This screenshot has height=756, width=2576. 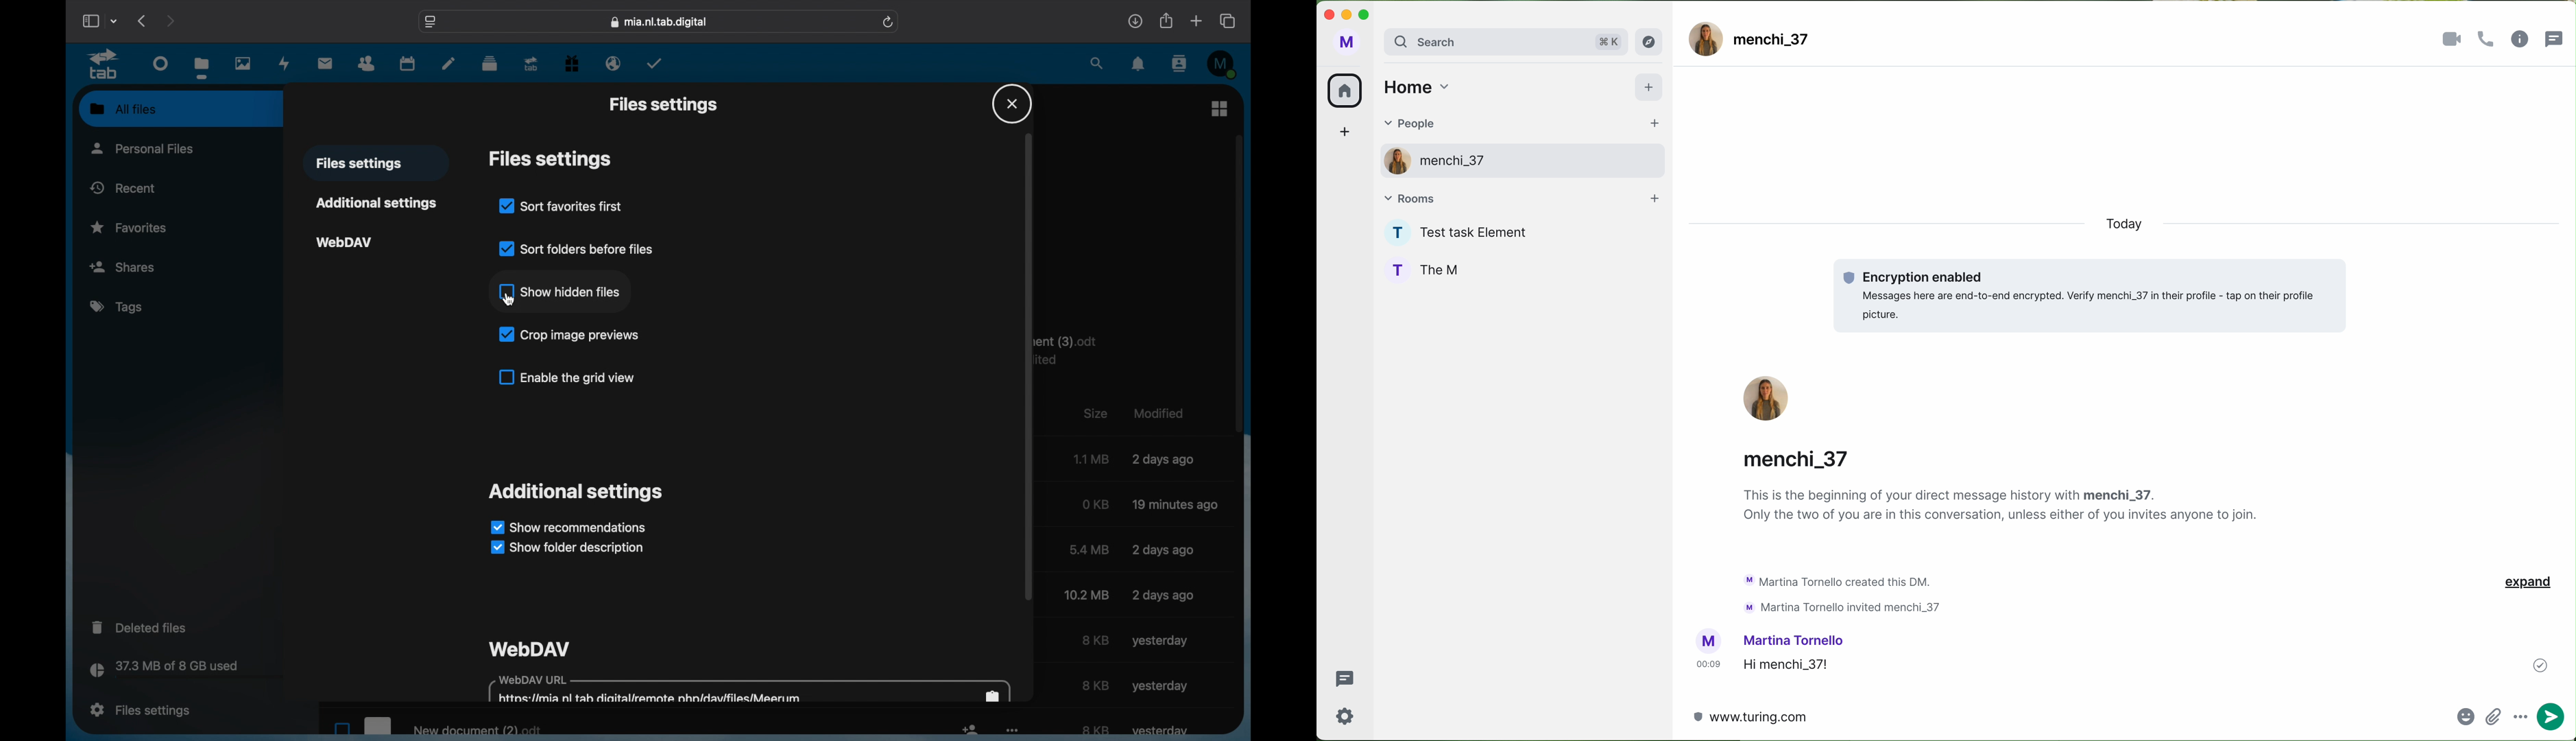 What do you see at coordinates (1348, 134) in the screenshot?
I see `add` at bounding box center [1348, 134].